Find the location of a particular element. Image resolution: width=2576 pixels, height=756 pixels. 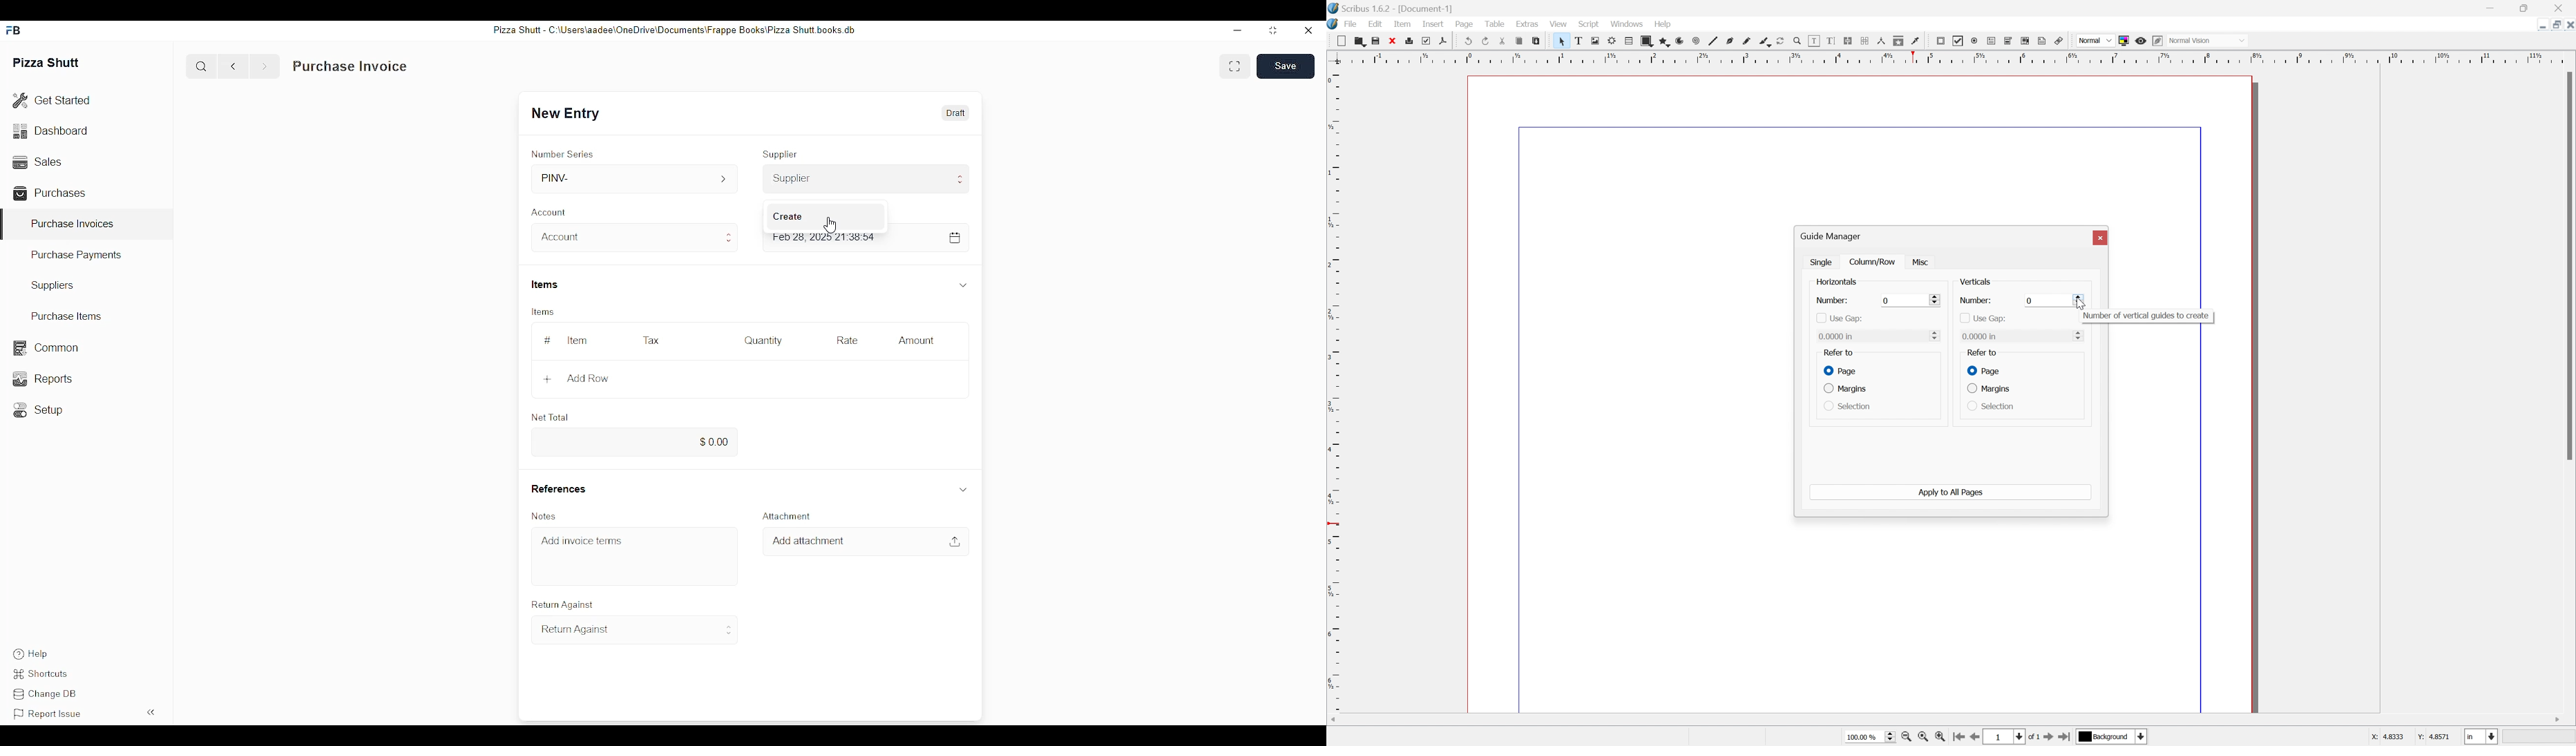

back is located at coordinates (236, 66).